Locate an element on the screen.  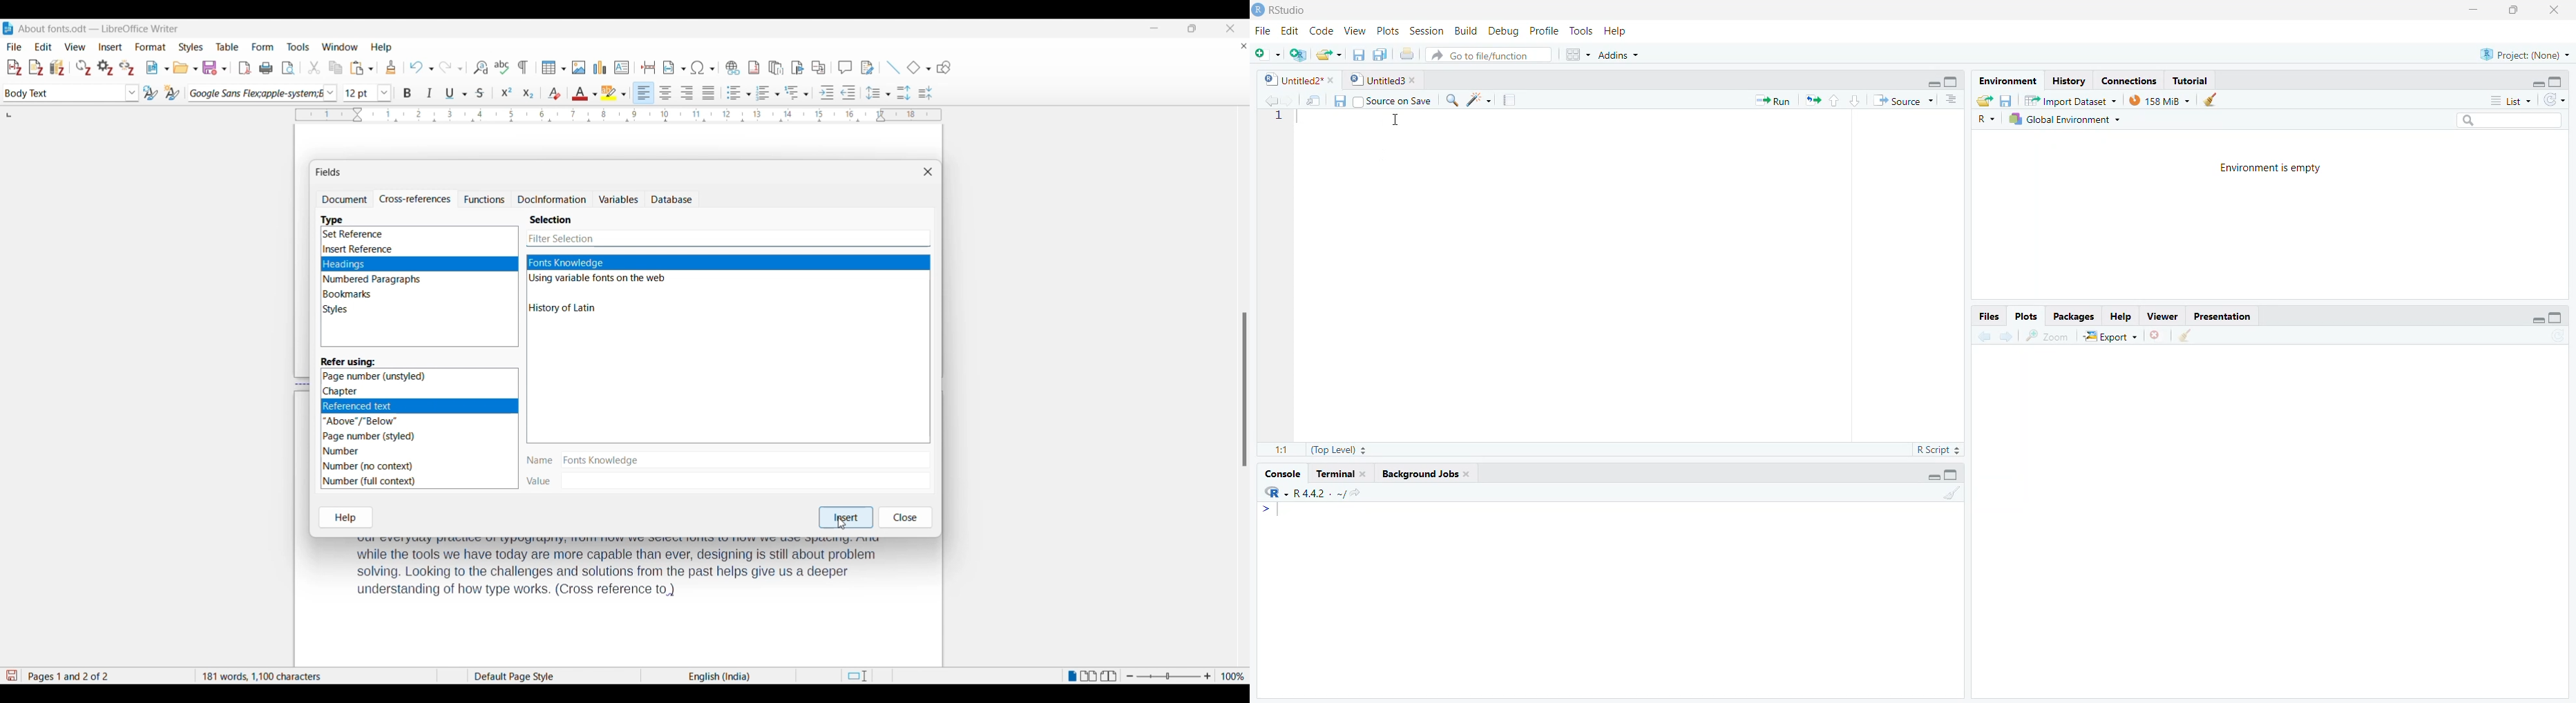
Number (full context) is located at coordinates (372, 482).